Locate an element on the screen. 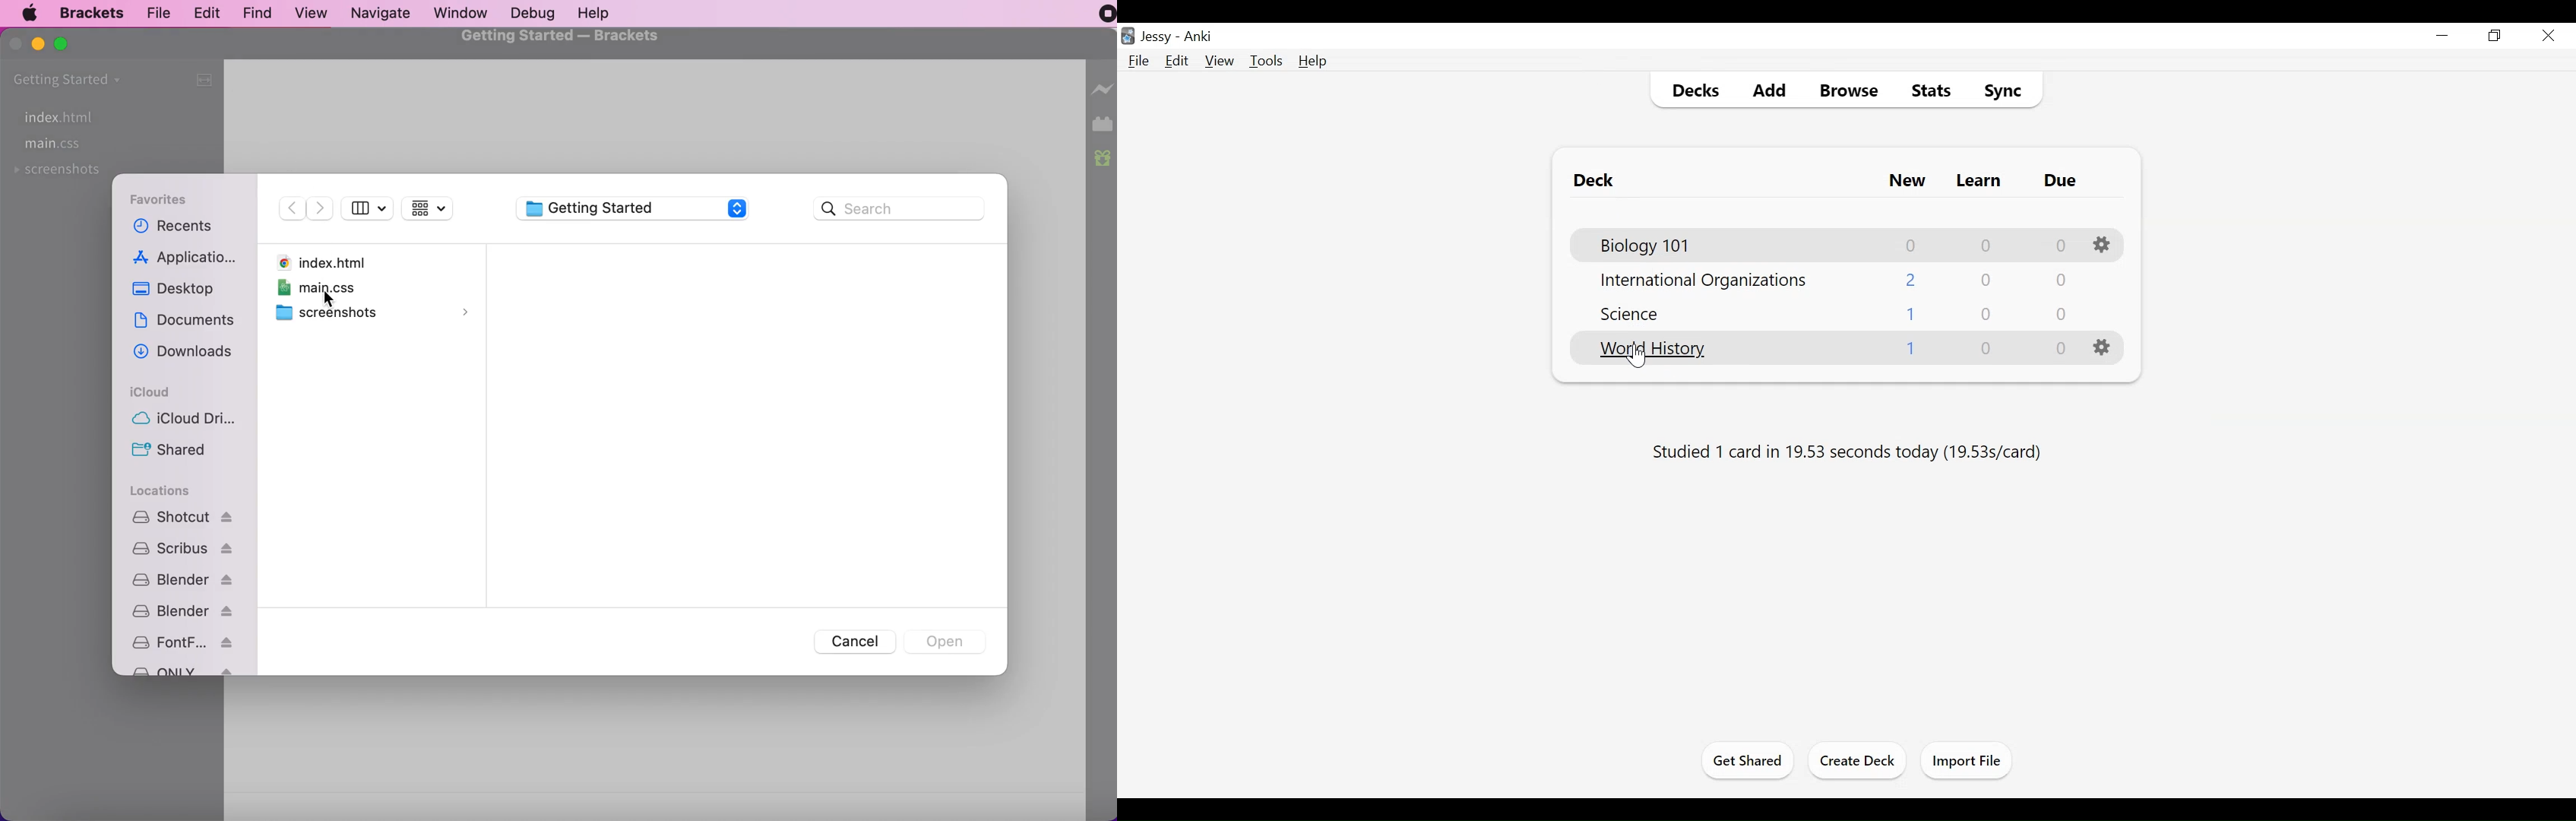 The image size is (2576, 840). maximize is located at coordinates (67, 48).